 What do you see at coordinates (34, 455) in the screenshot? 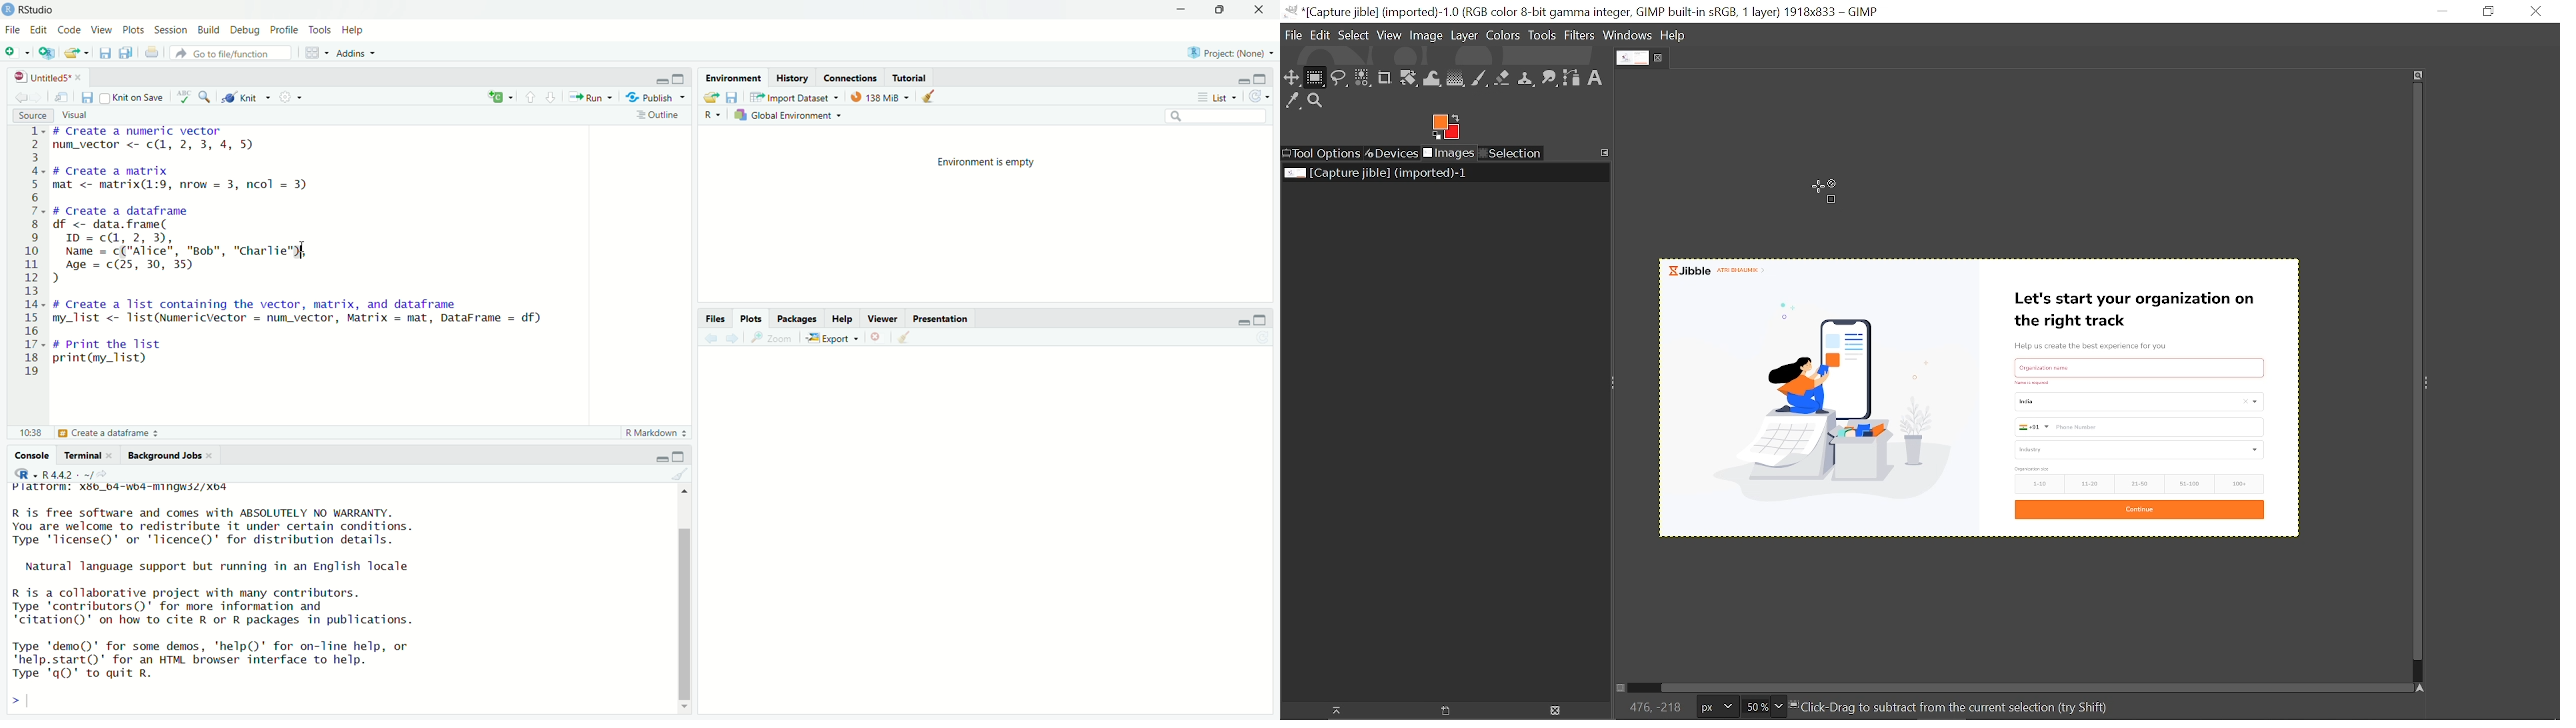
I see `Console` at bounding box center [34, 455].